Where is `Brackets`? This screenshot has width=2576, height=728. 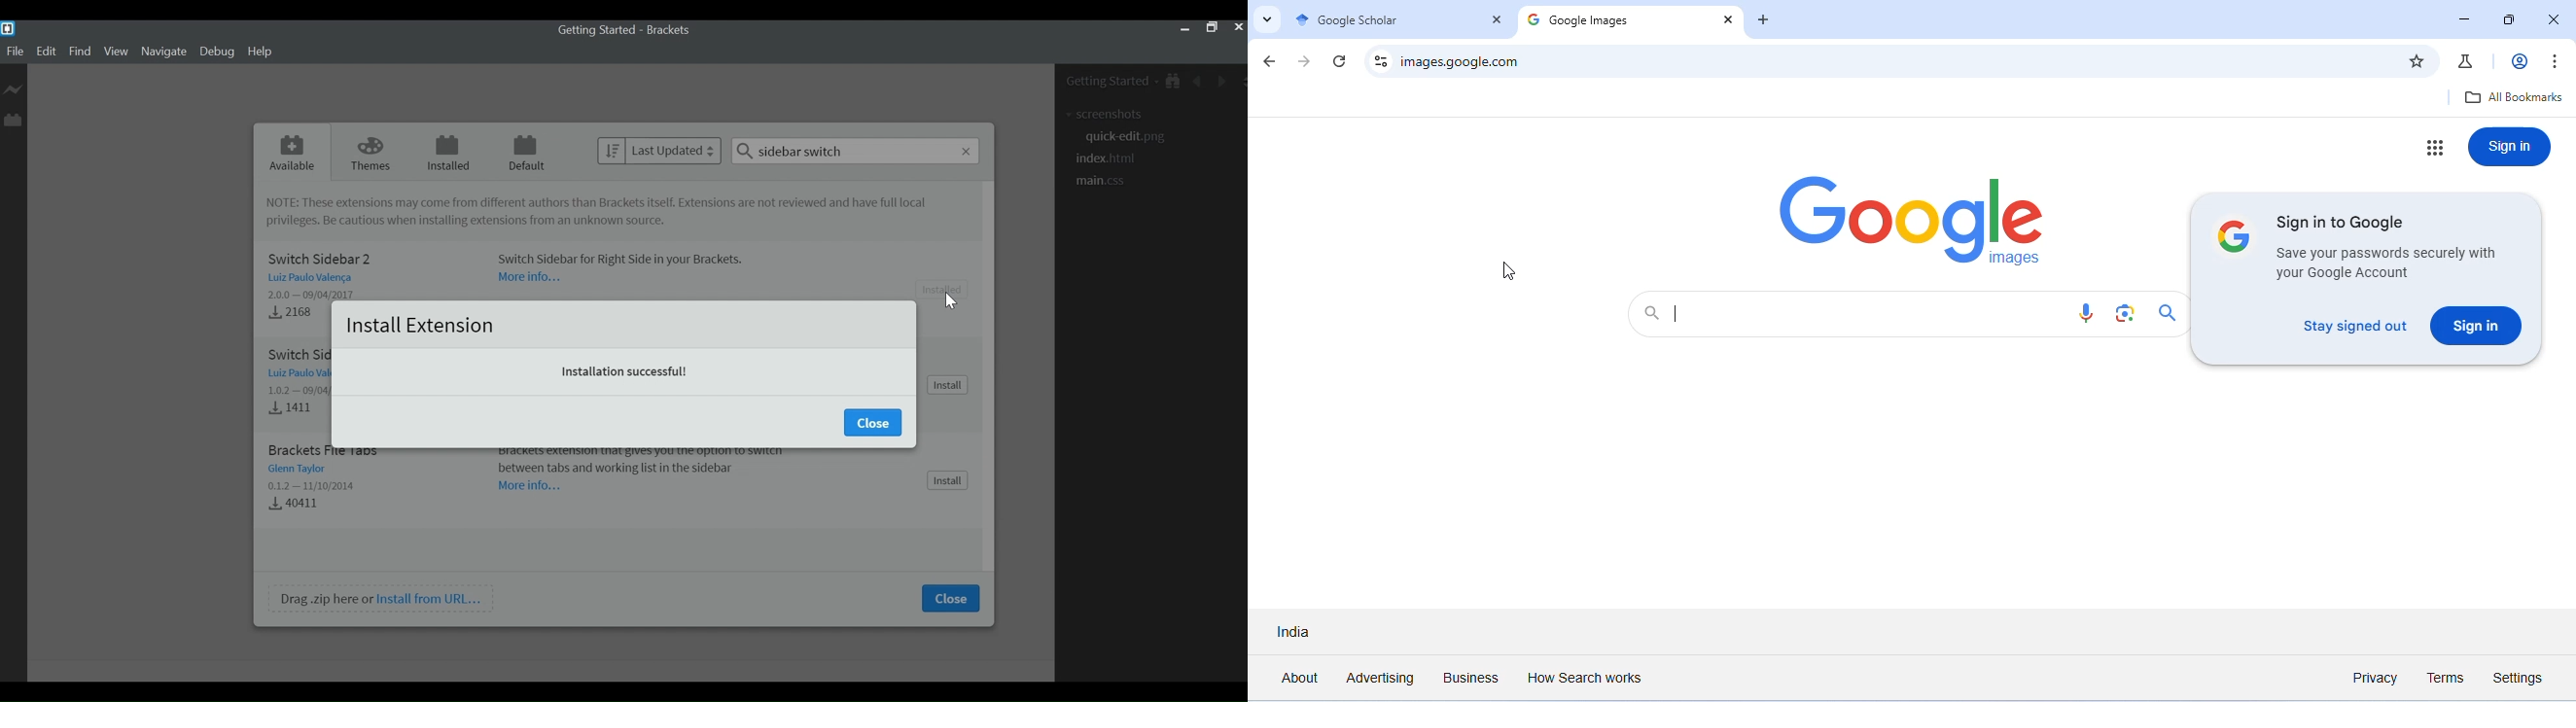
Brackets is located at coordinates (672, 30).